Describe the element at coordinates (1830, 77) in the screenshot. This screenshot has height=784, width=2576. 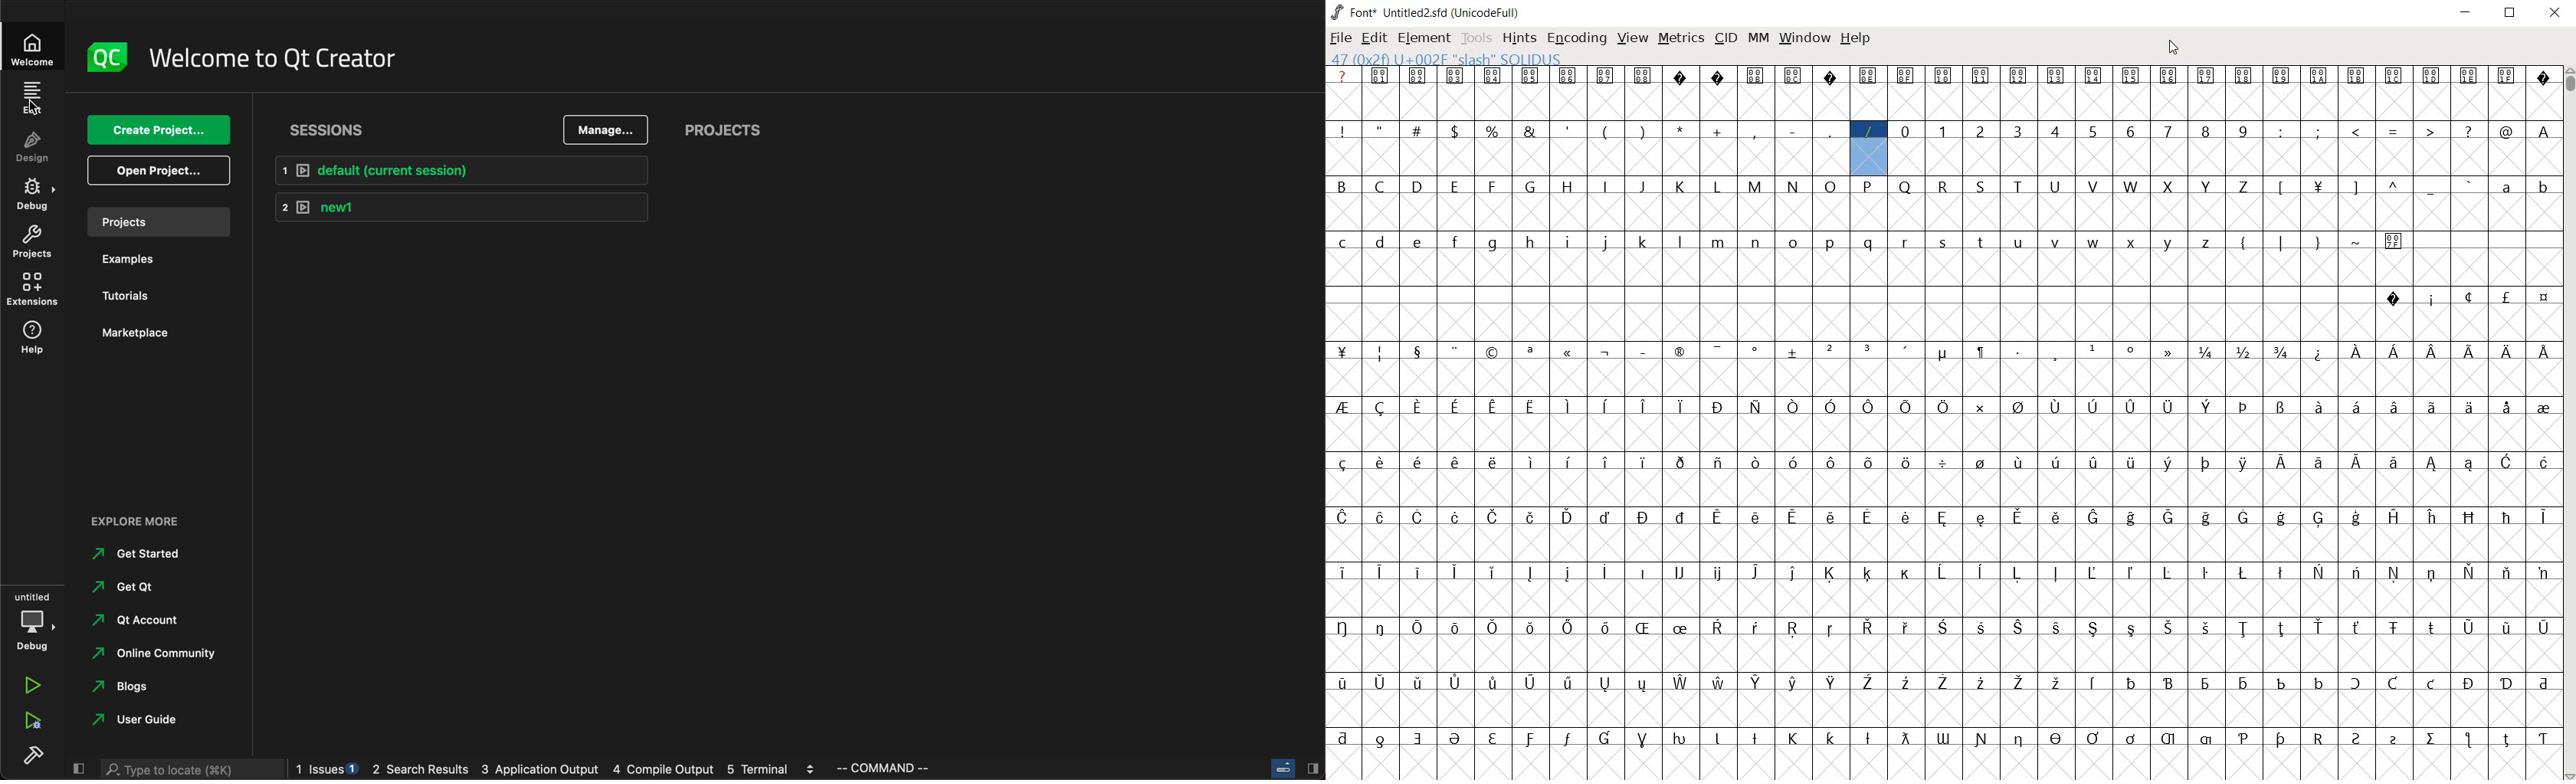
I see `glyph` at that location.